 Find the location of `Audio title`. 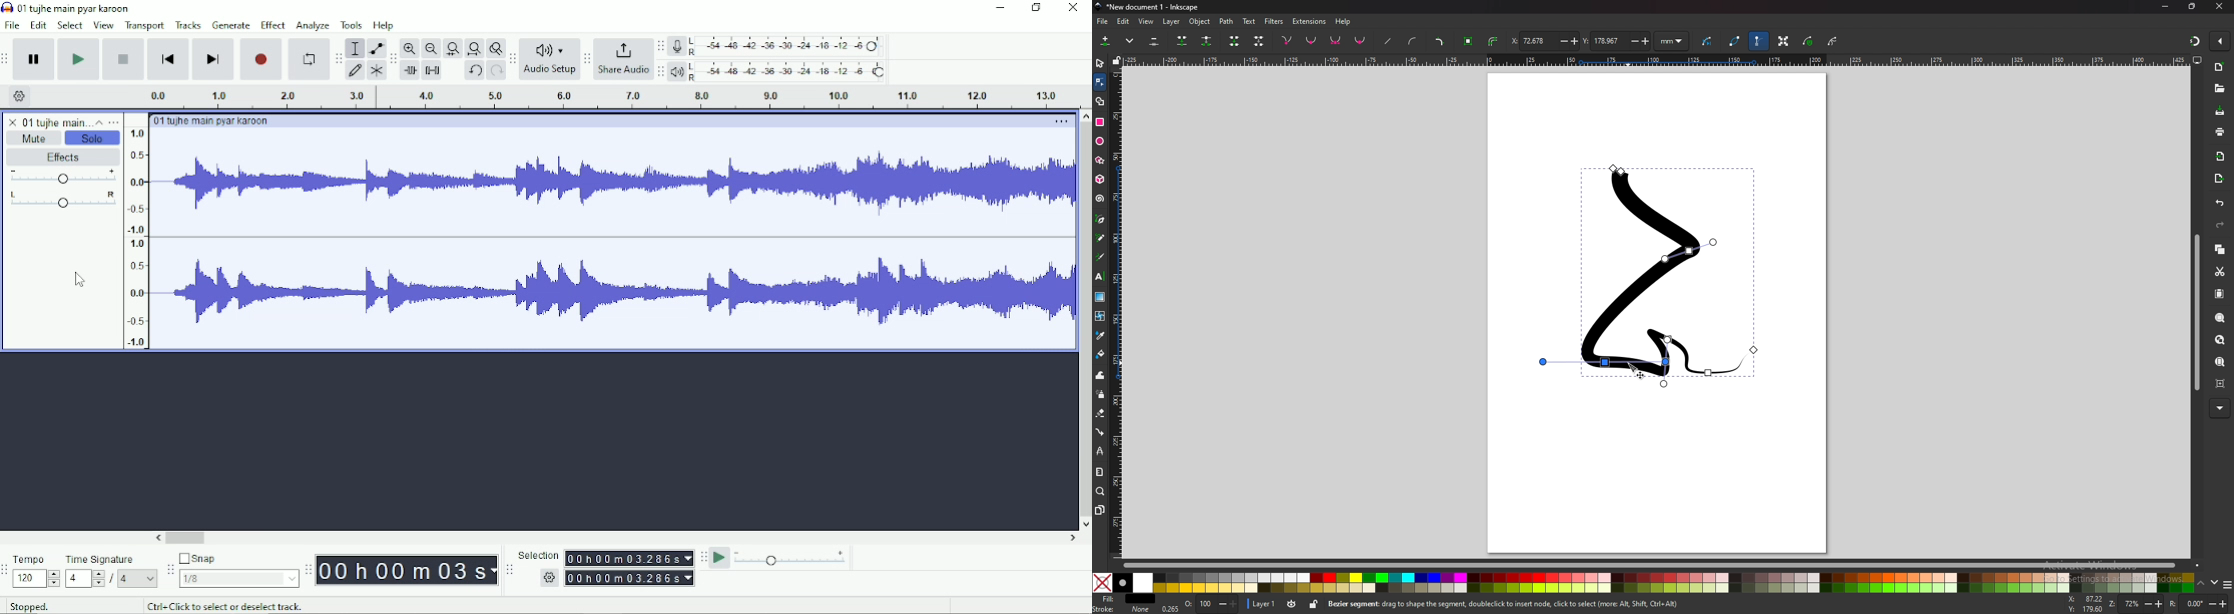

Audio title is located at coordinates (216, 119).